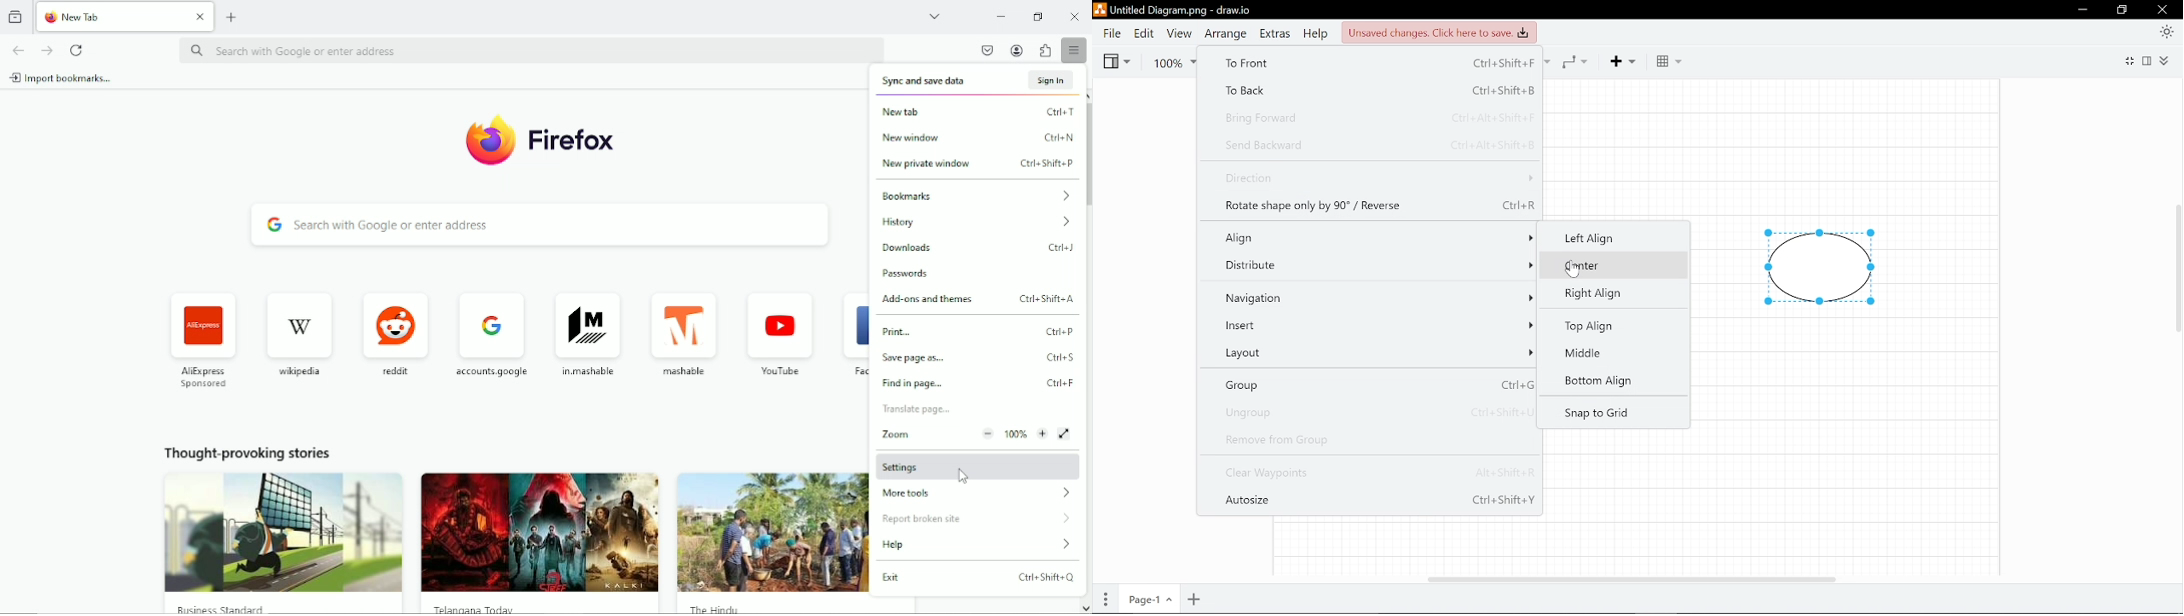 The height and width of the screenshot is (616, 2184). Describe the element at coordinates (1377, 179) in the screenshot. I see `Direction` at that location.